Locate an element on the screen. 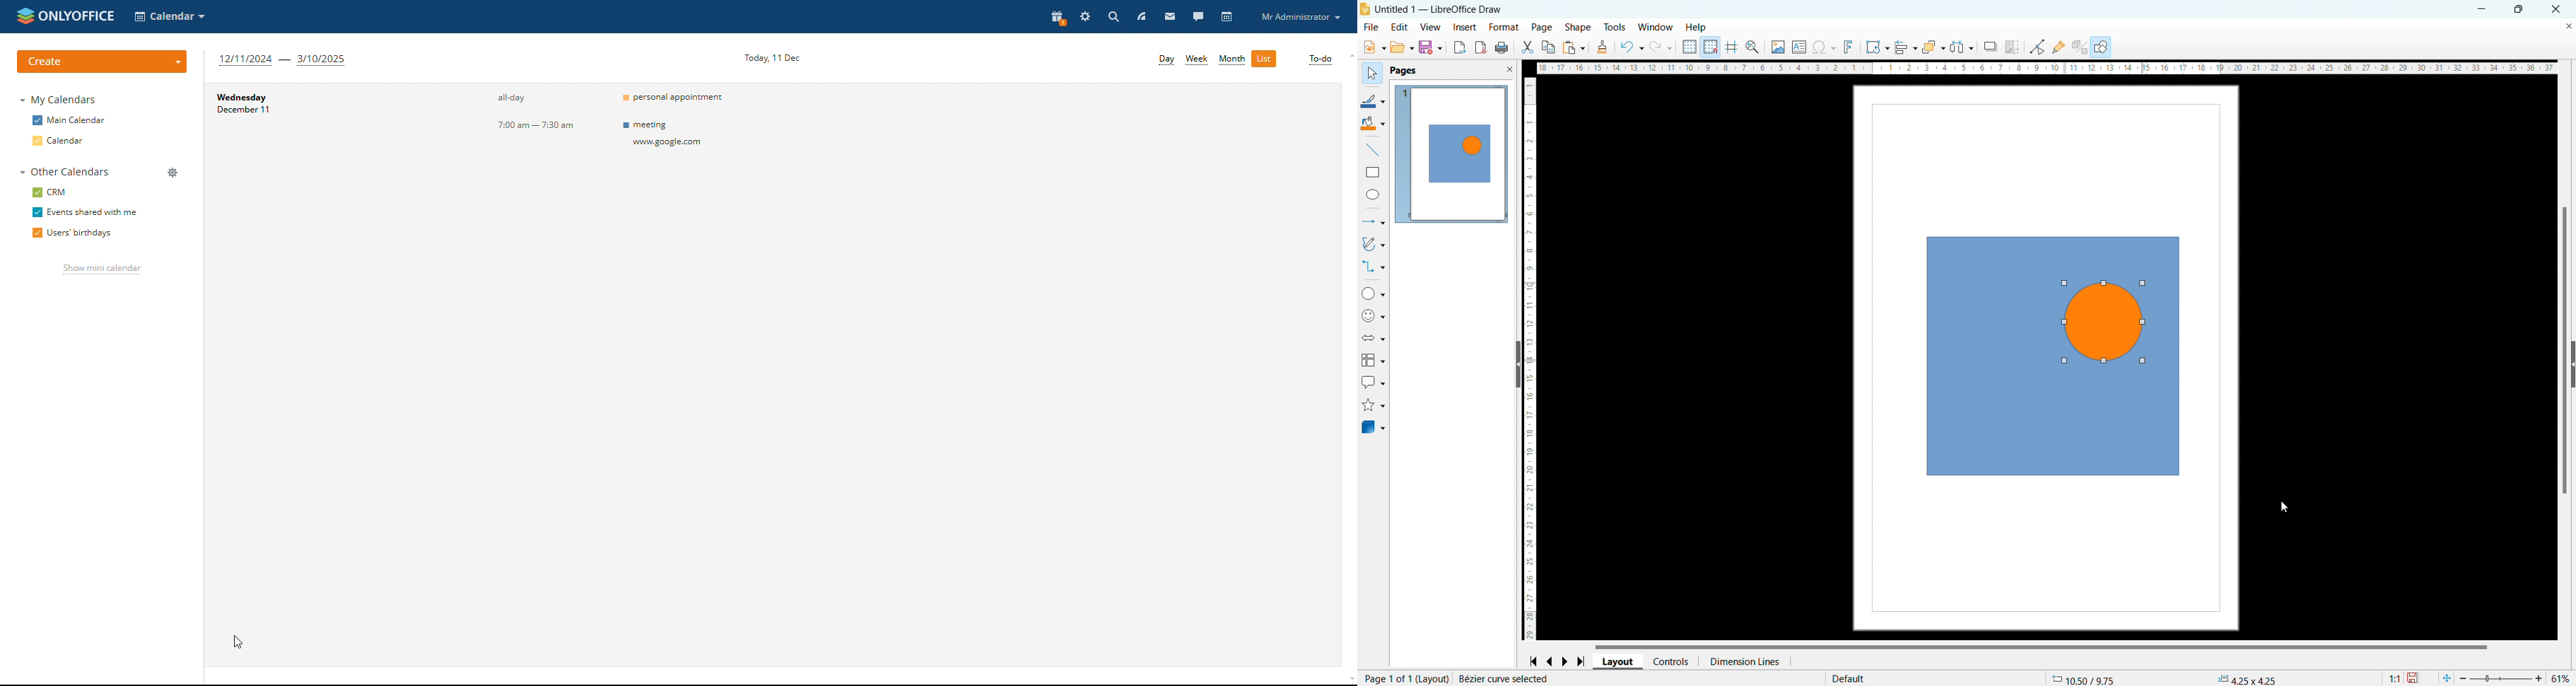 This screenshot has width=2576, height=700. 1:1 is located at coordinates (2393, 677).